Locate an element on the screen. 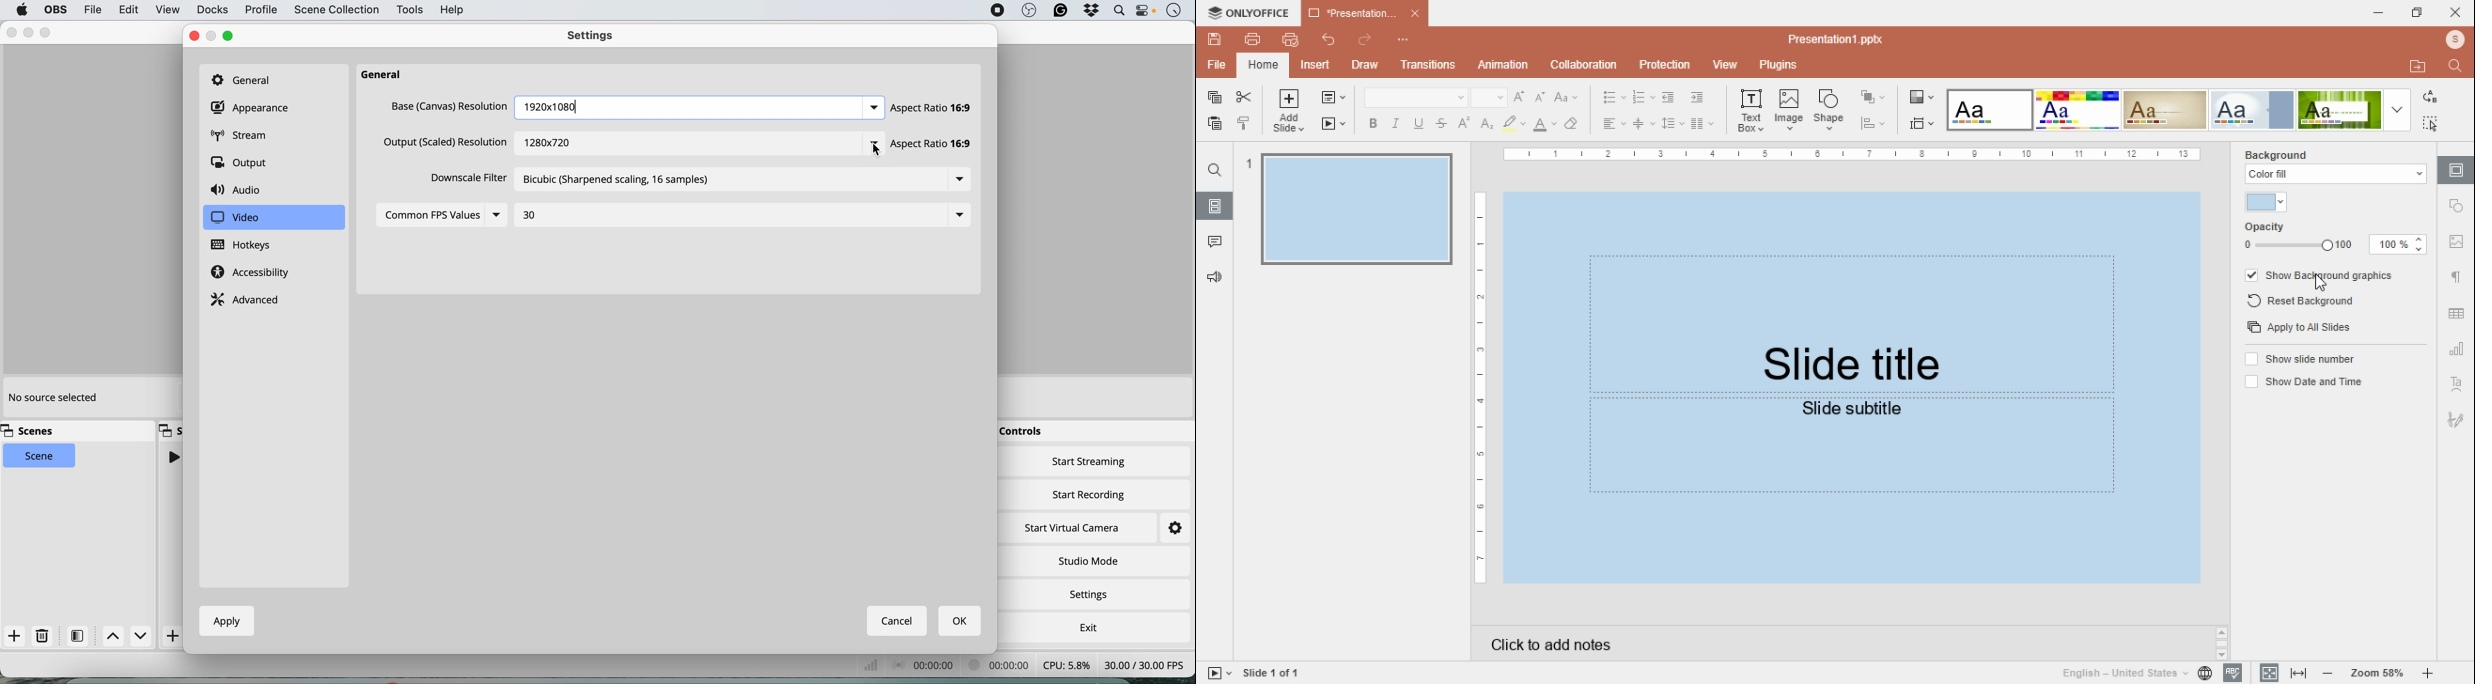 This screenshot has height=700, width=2492. horizontal align is located at coordinates (1613, 124).